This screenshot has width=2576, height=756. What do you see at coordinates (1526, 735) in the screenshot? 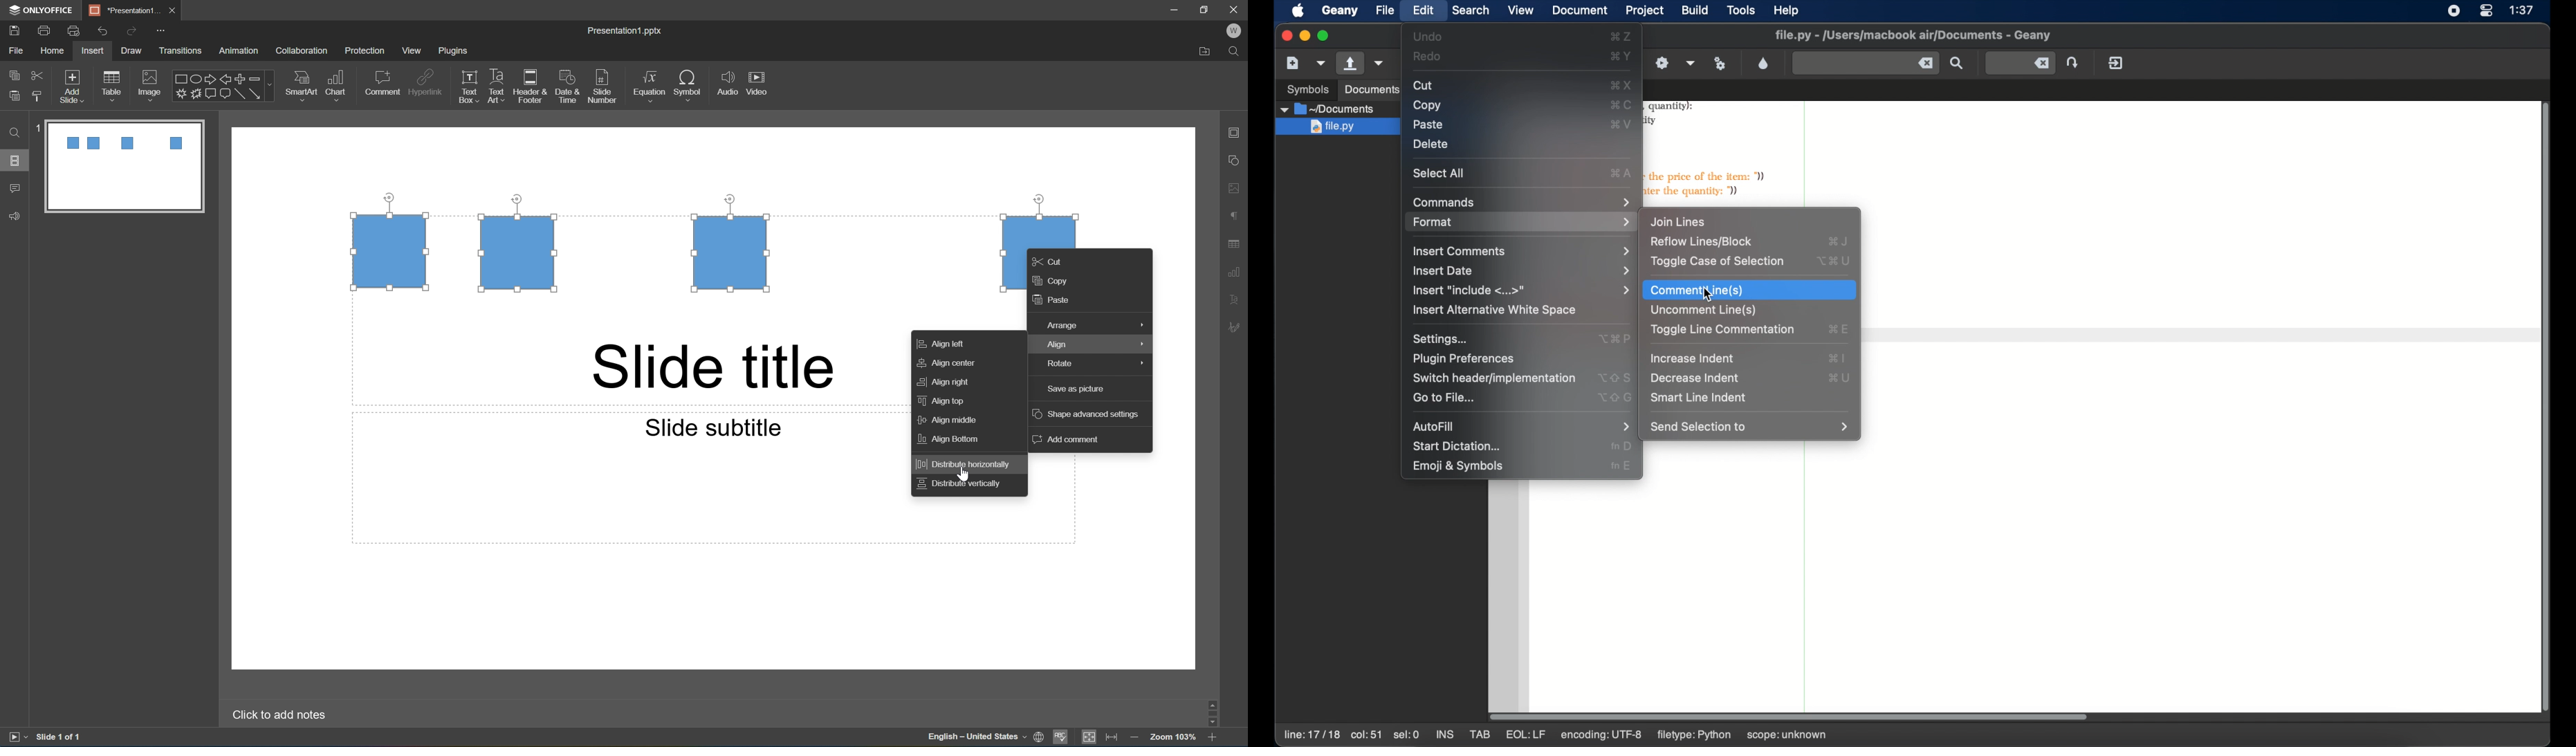
I see `eql: lf` at bounding box center [1526, 735].